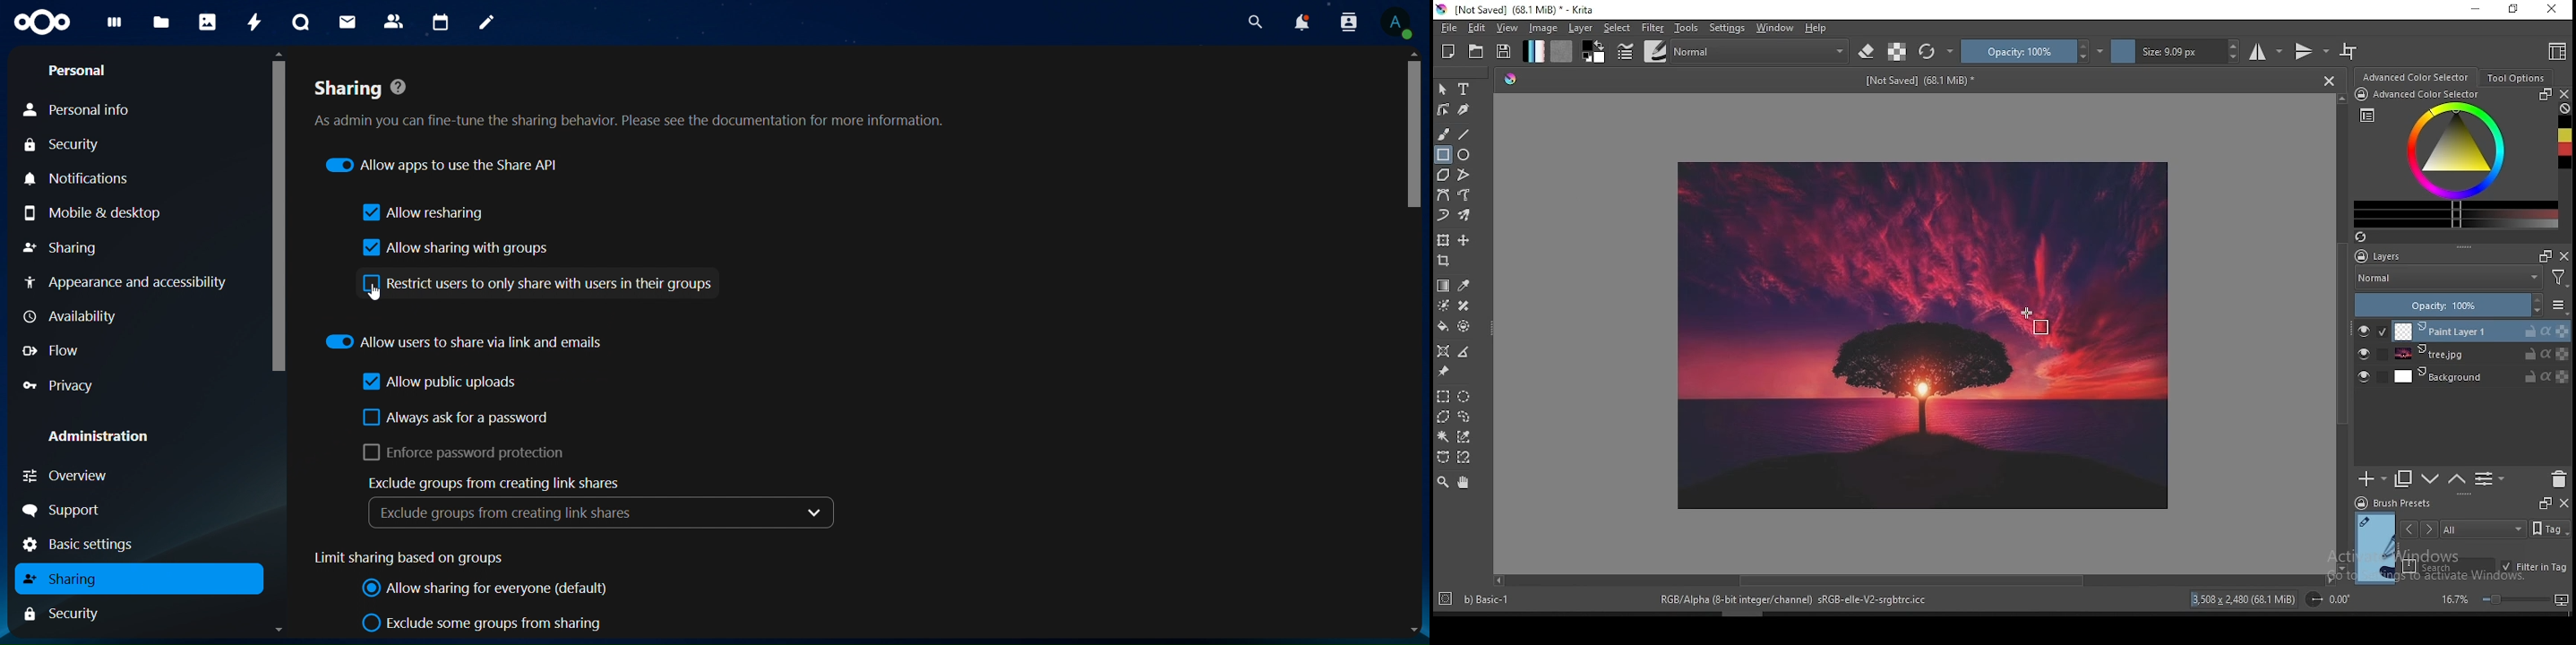  What do you see at coordinates (489, 589) in the screenshot?
I see `allow sharing for everyone` at bounding box center [489, 589].